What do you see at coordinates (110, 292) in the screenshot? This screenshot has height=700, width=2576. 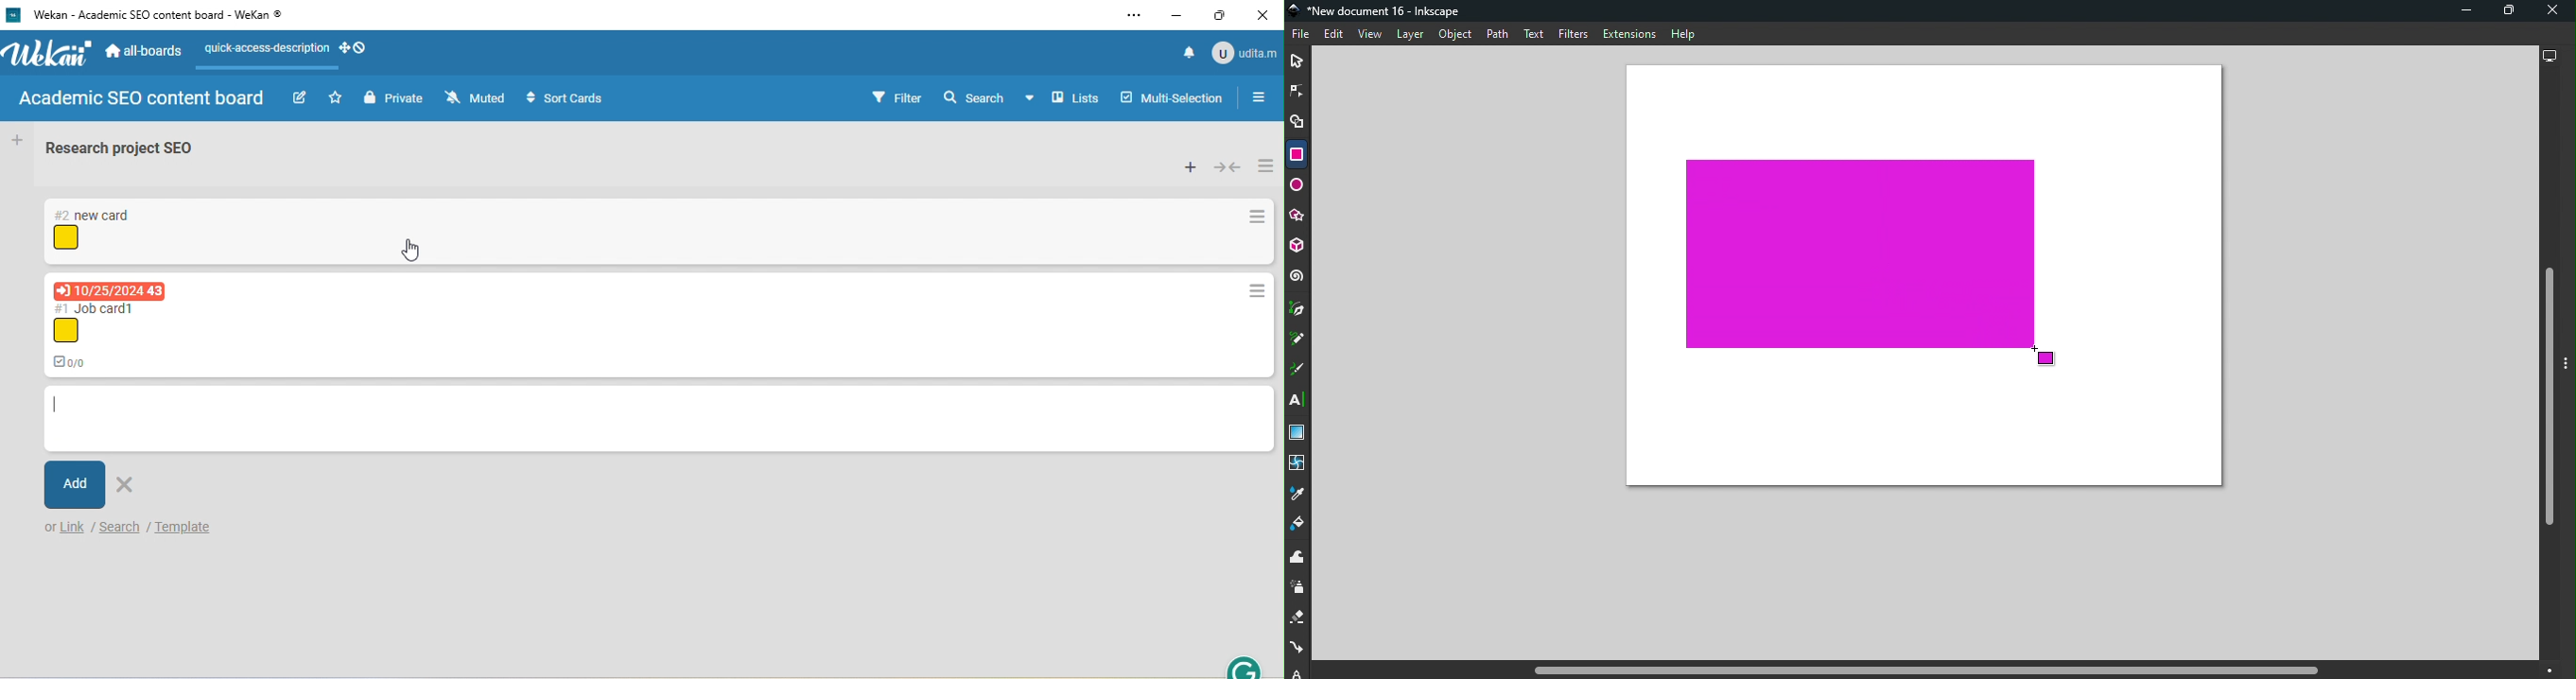 I see `due date` at bounding box center [110, 292].